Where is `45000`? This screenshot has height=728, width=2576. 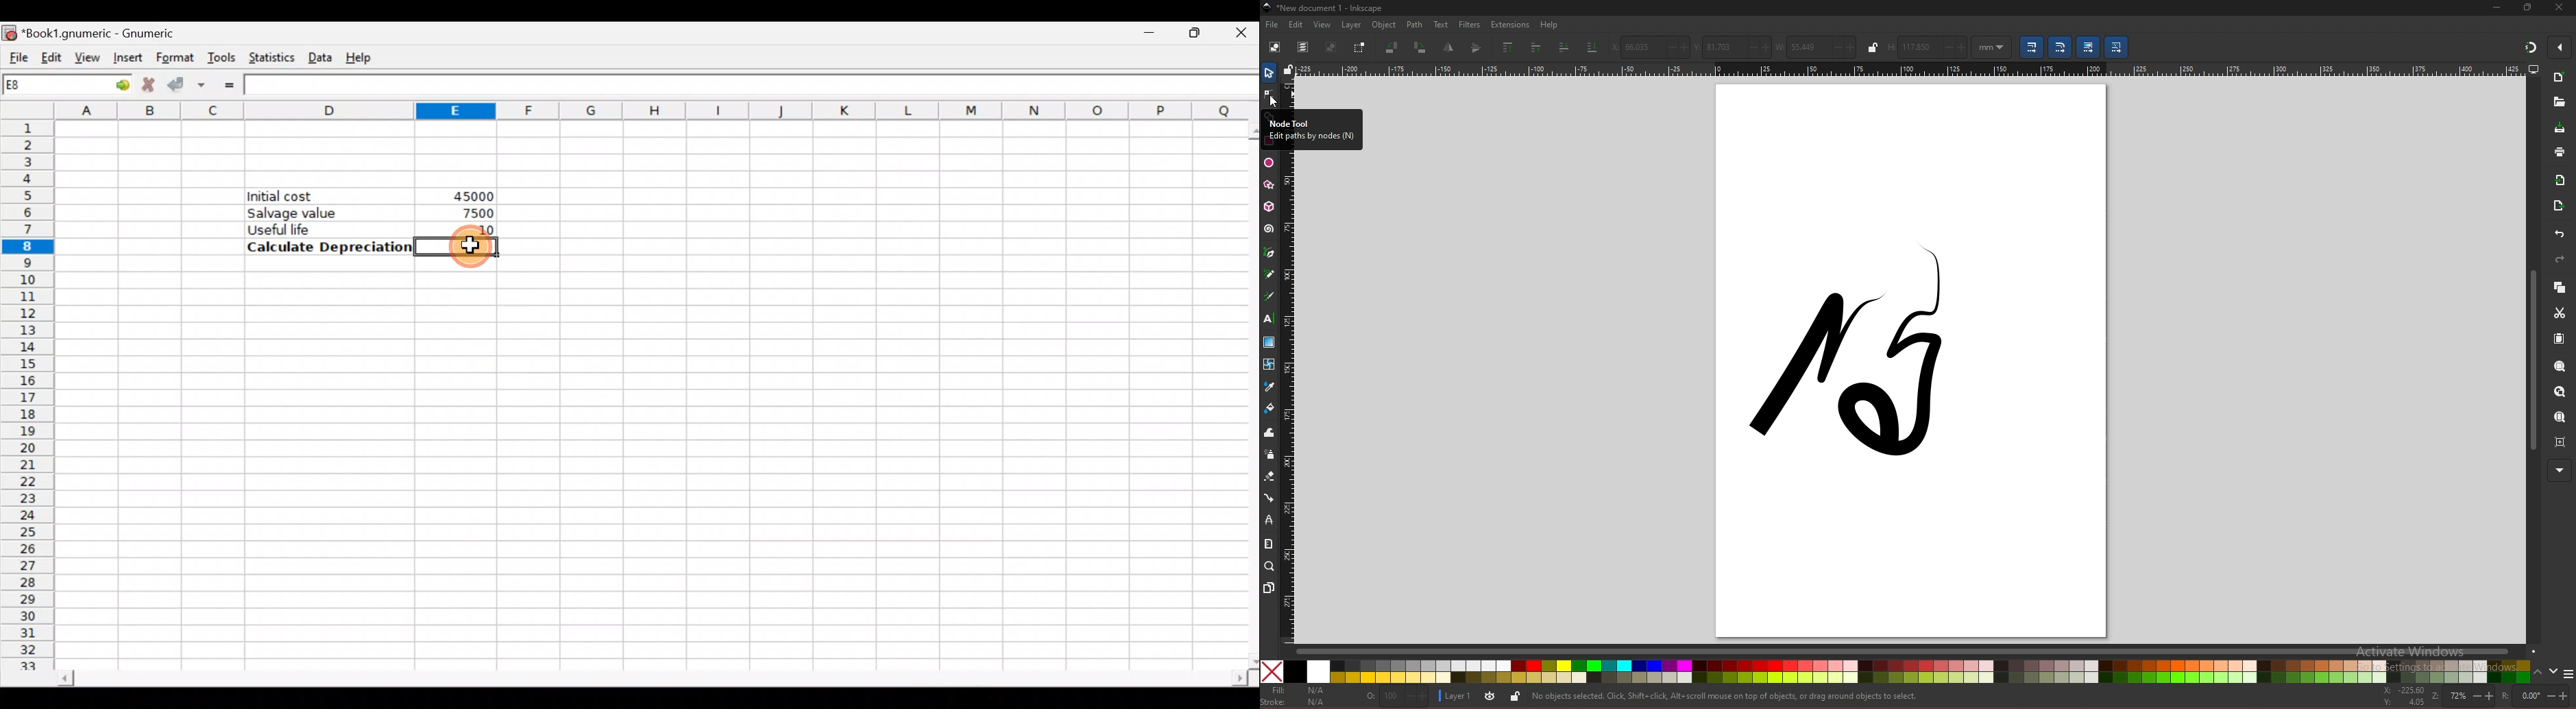
45000 is located at coordinates (469, 195).